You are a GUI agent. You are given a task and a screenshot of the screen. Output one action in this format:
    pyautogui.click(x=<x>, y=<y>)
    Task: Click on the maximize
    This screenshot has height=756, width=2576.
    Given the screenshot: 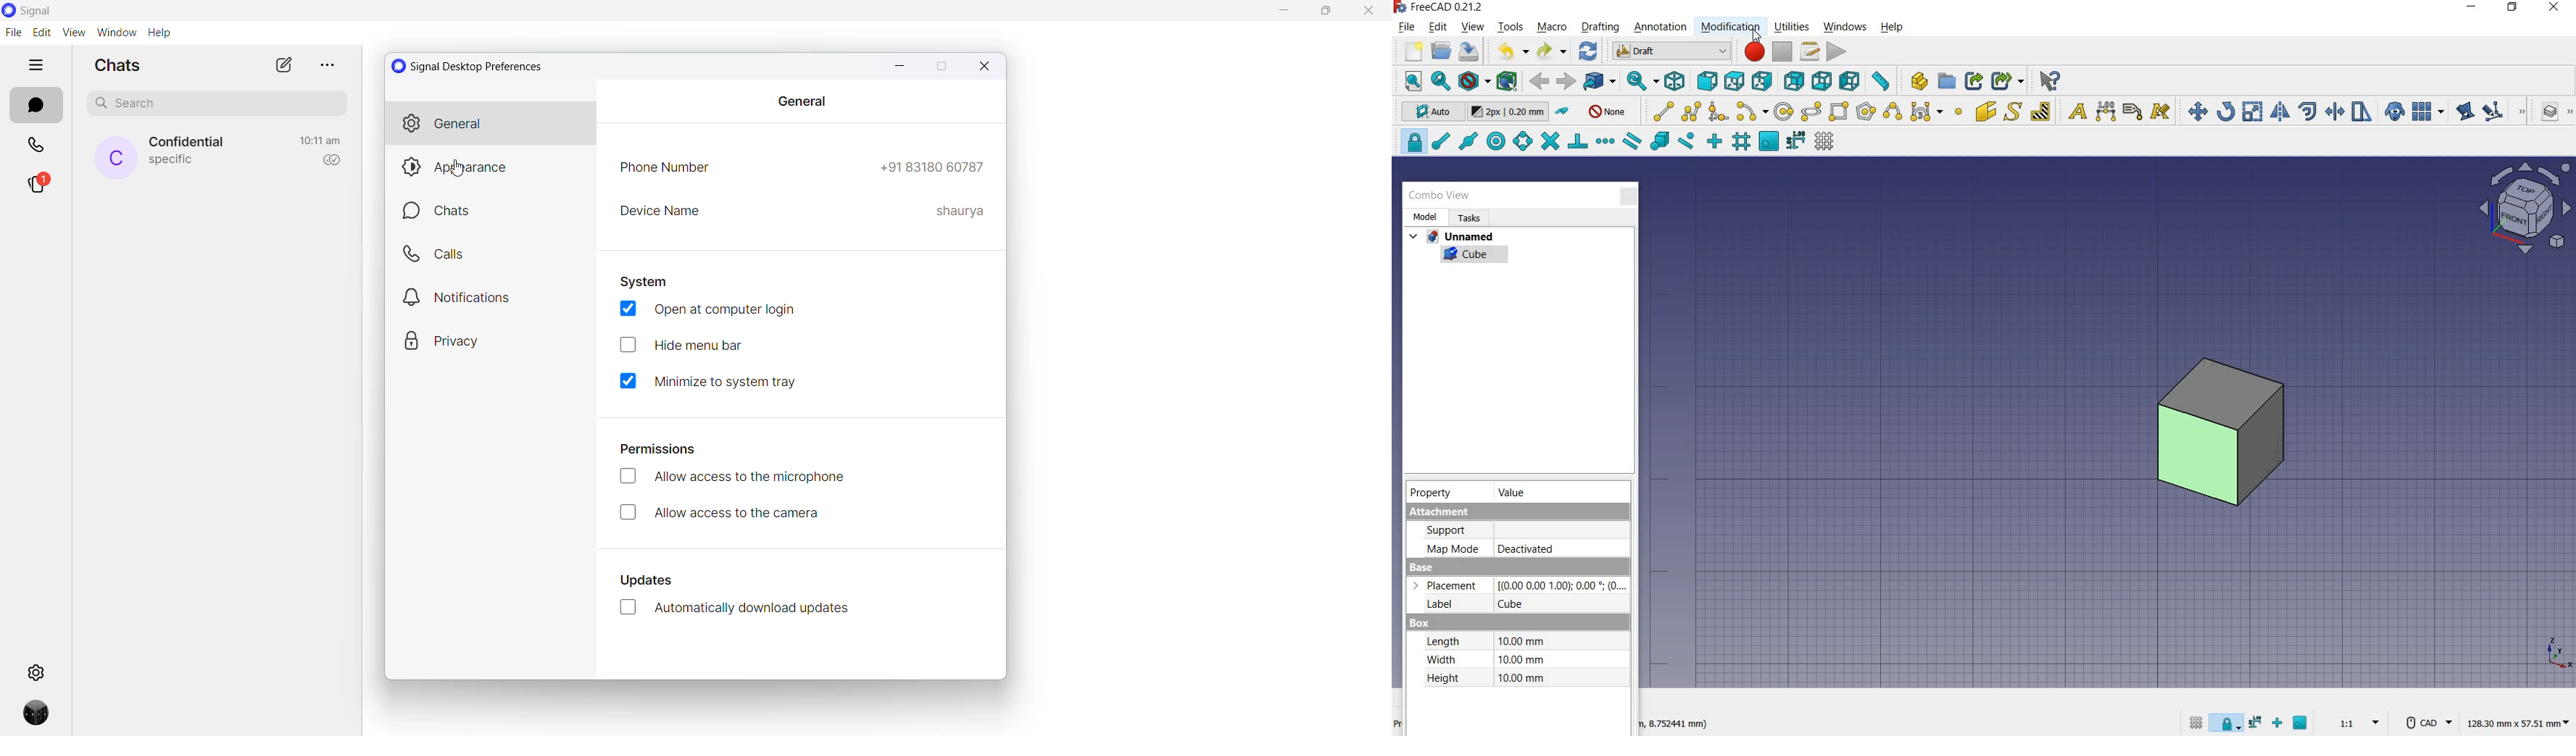 What is the action you would take?
    pyautogui.click(x=1330, y=12)
    